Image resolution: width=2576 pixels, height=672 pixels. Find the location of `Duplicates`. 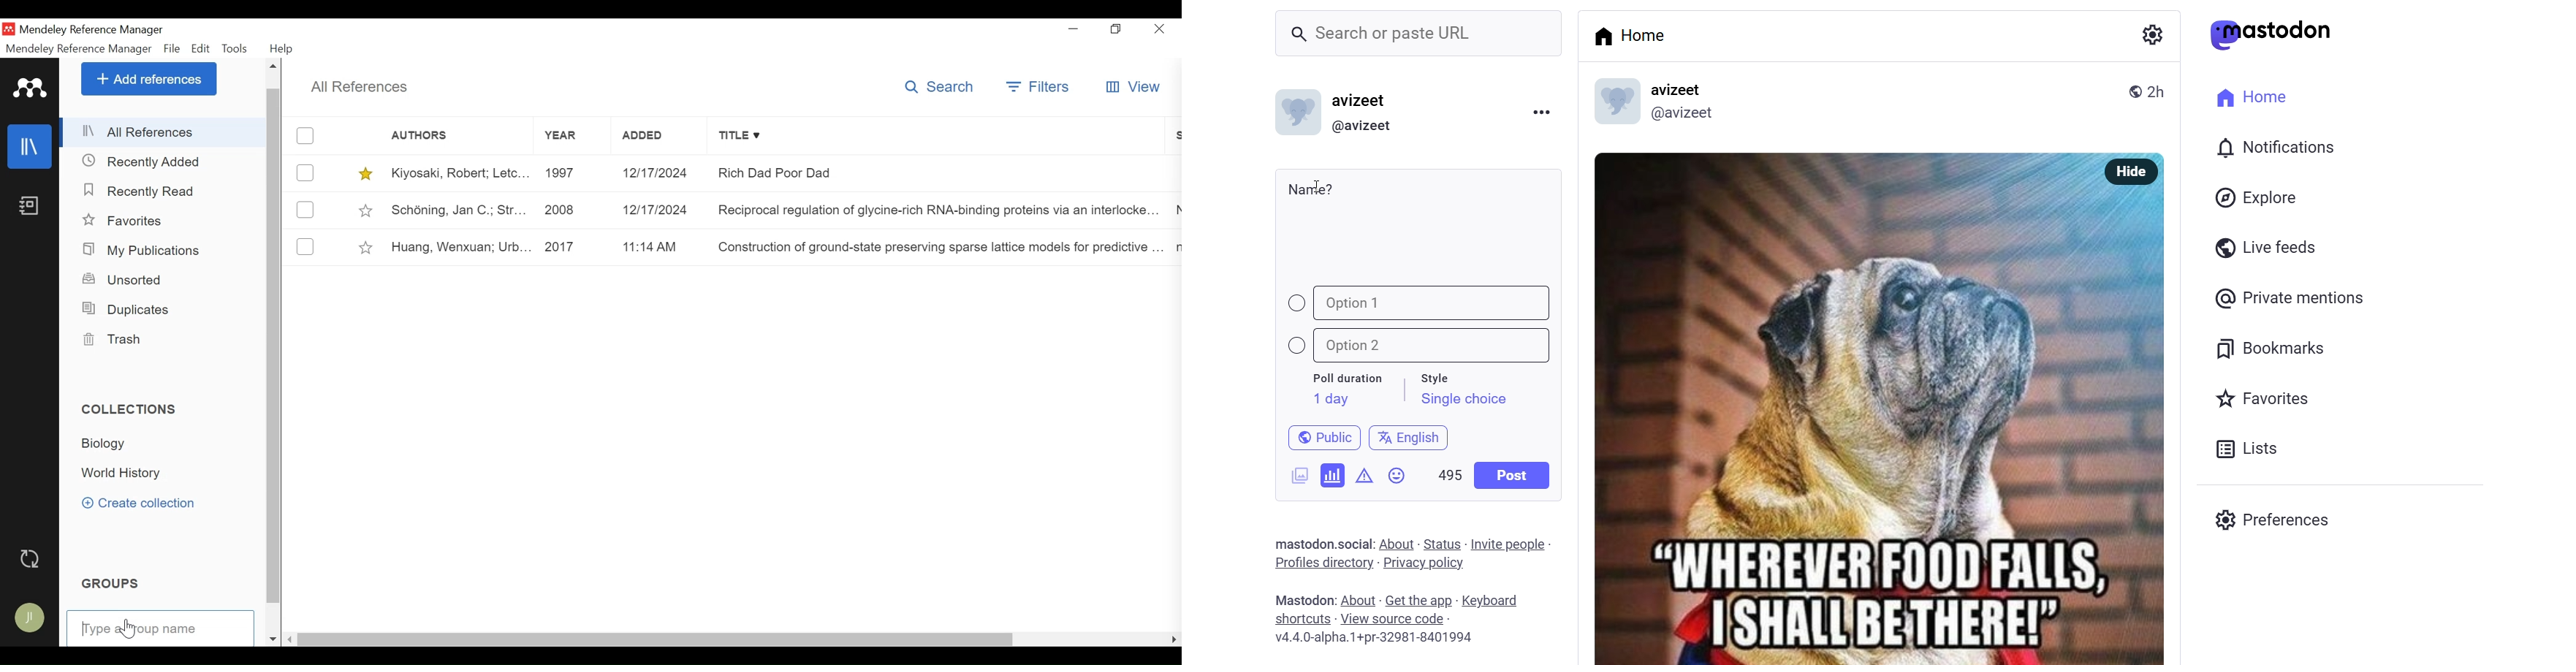

Duplicates is located at coordinates (127, 309).